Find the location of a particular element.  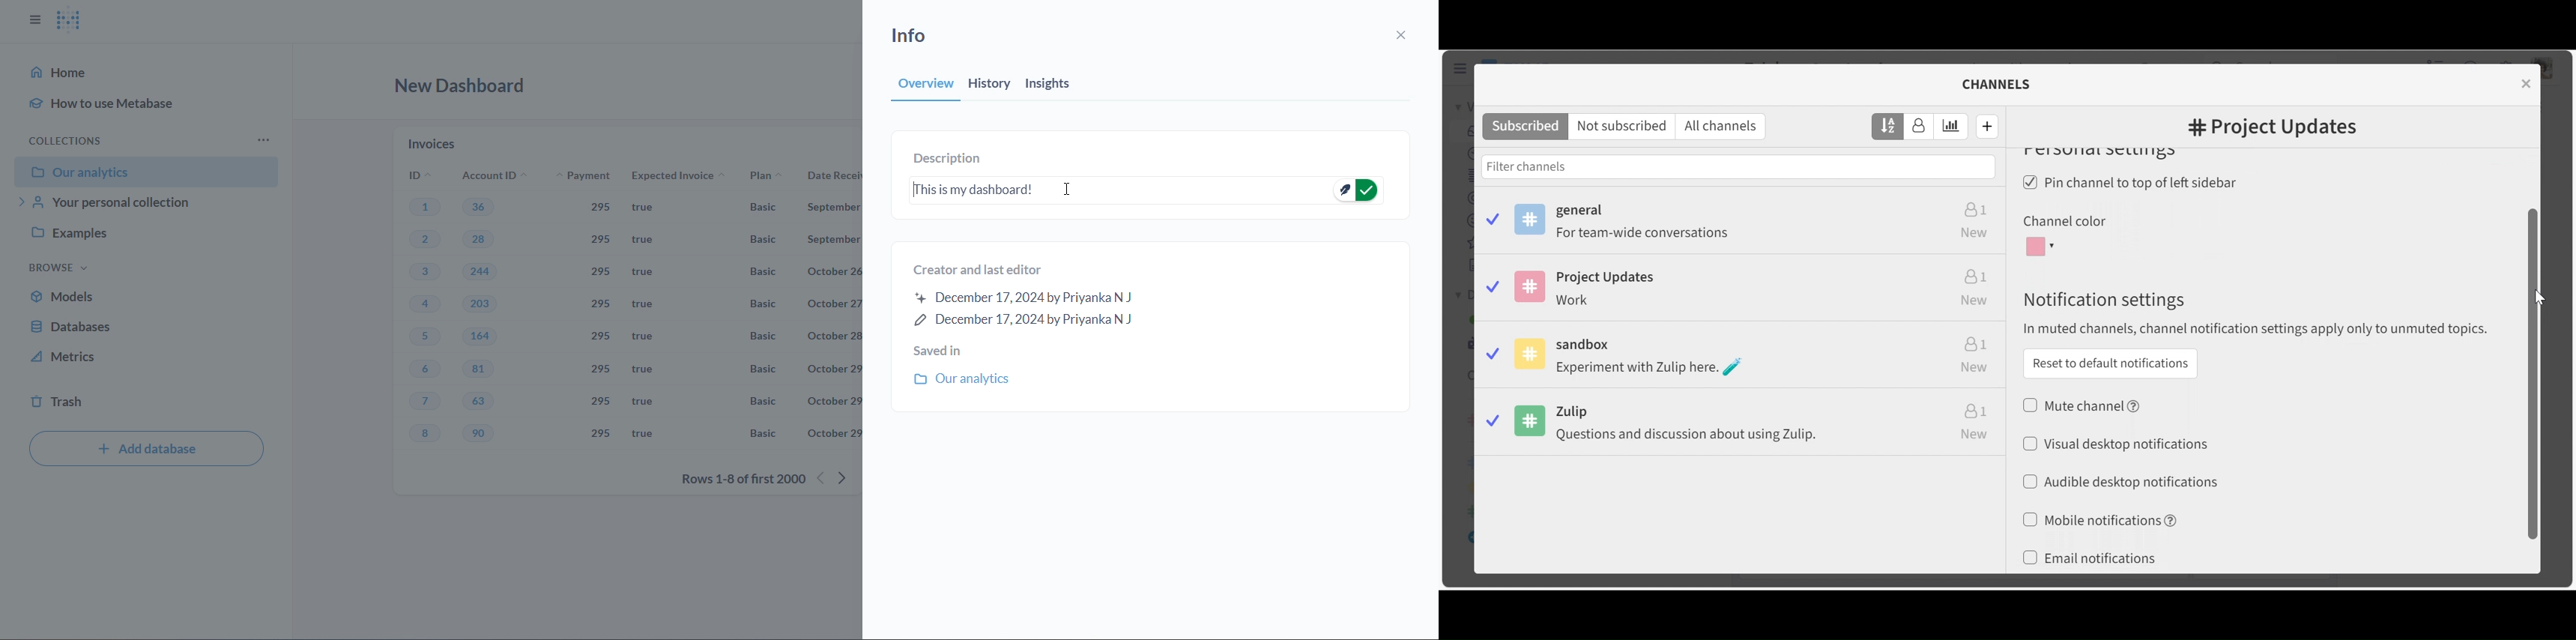

(un)select Pin channel to top left sidebar is located at coordinates (2134, 184).